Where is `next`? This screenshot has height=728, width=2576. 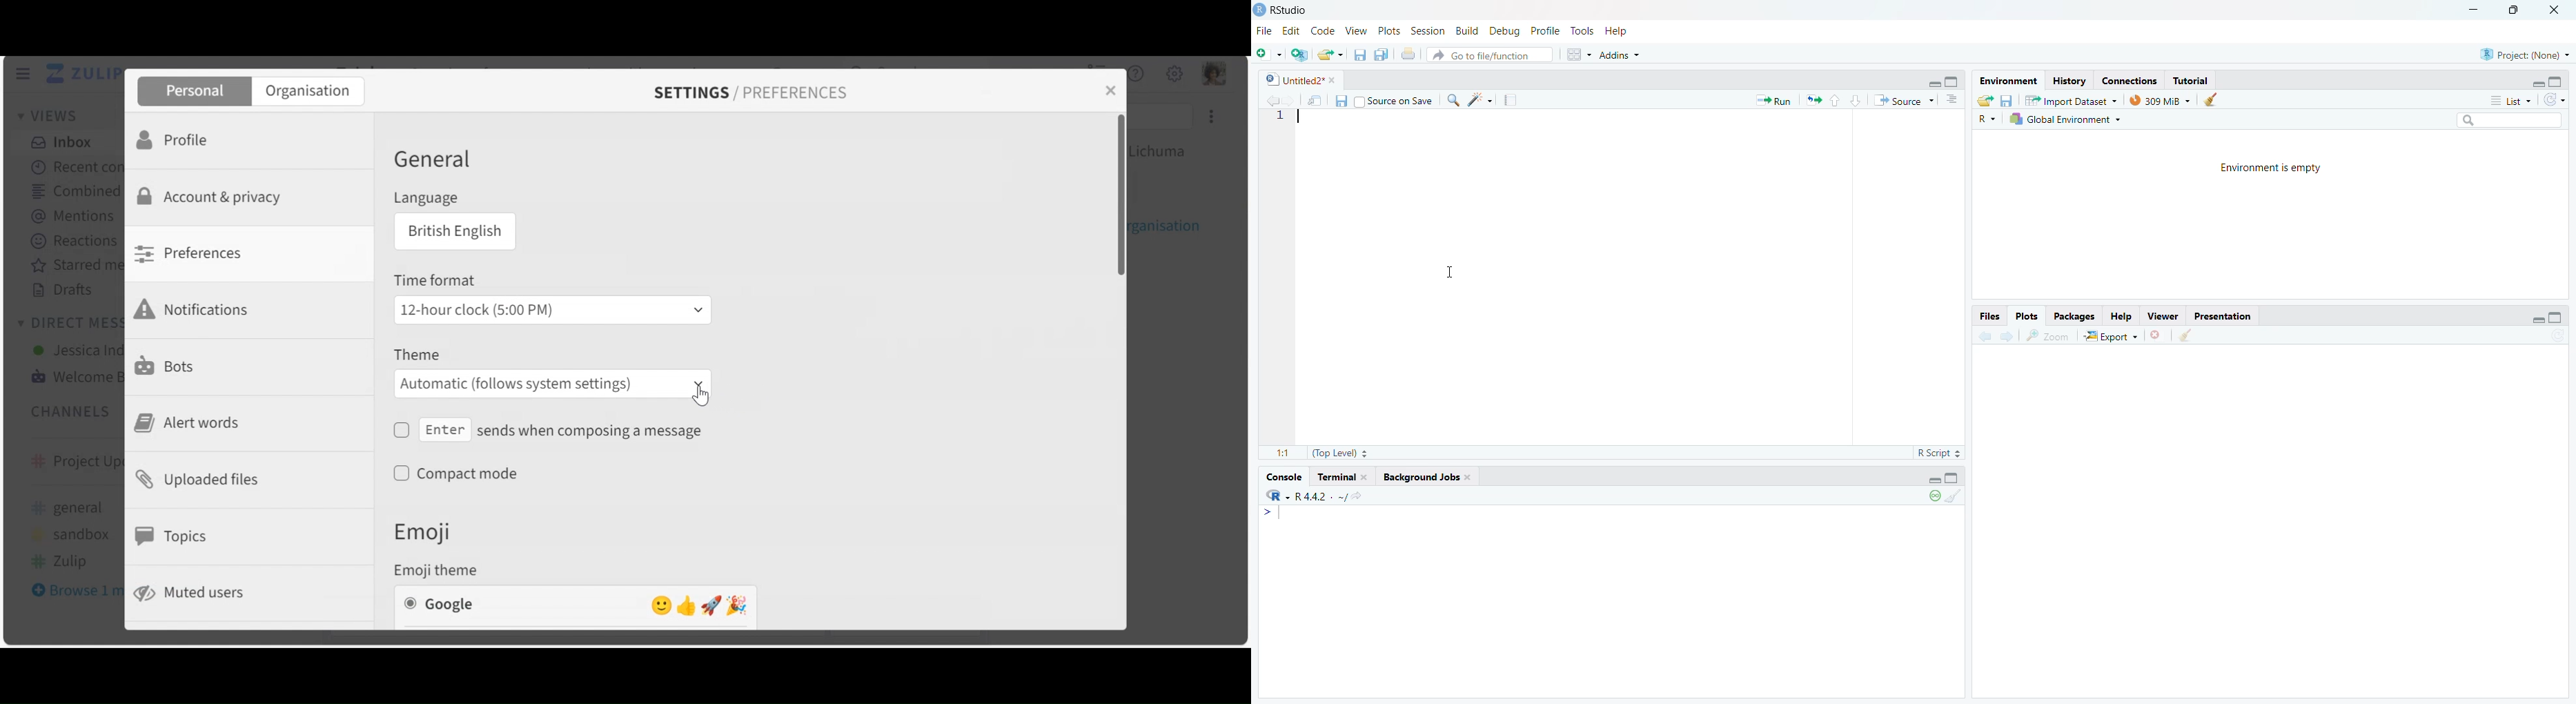 next is located at coordinates (2009, 338).